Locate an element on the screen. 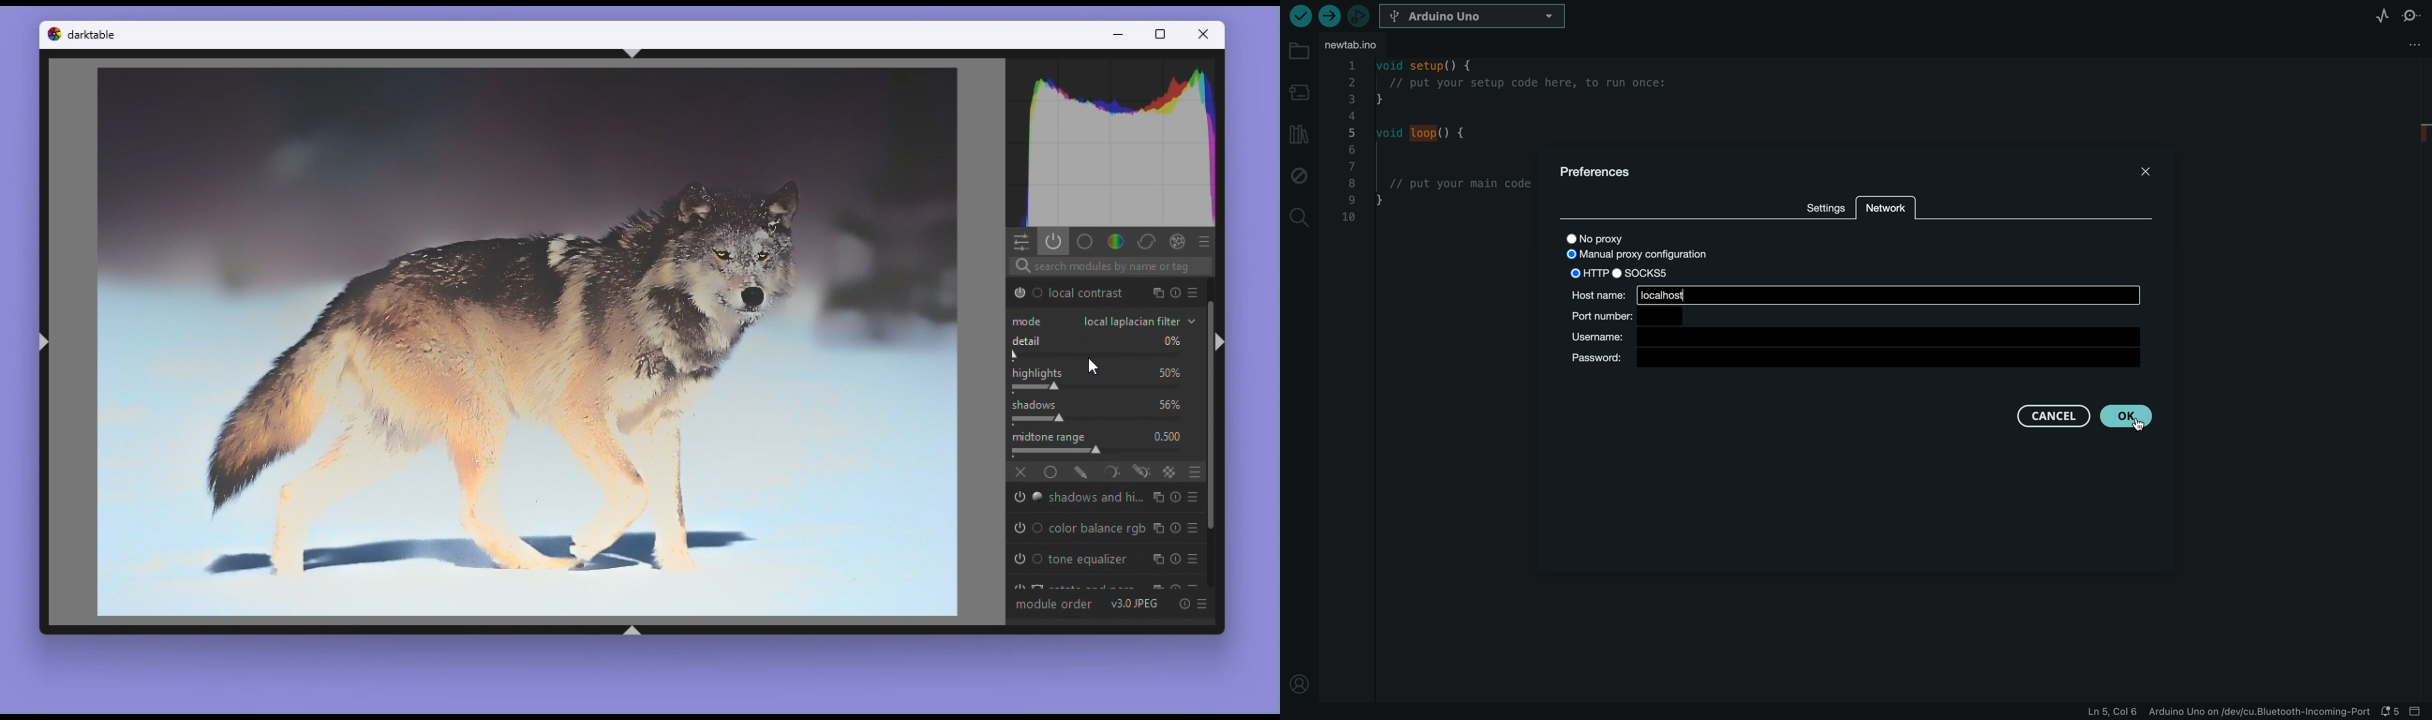 This screenshot has width=2436, height=728. presets is located at coordinates (1196, 557).